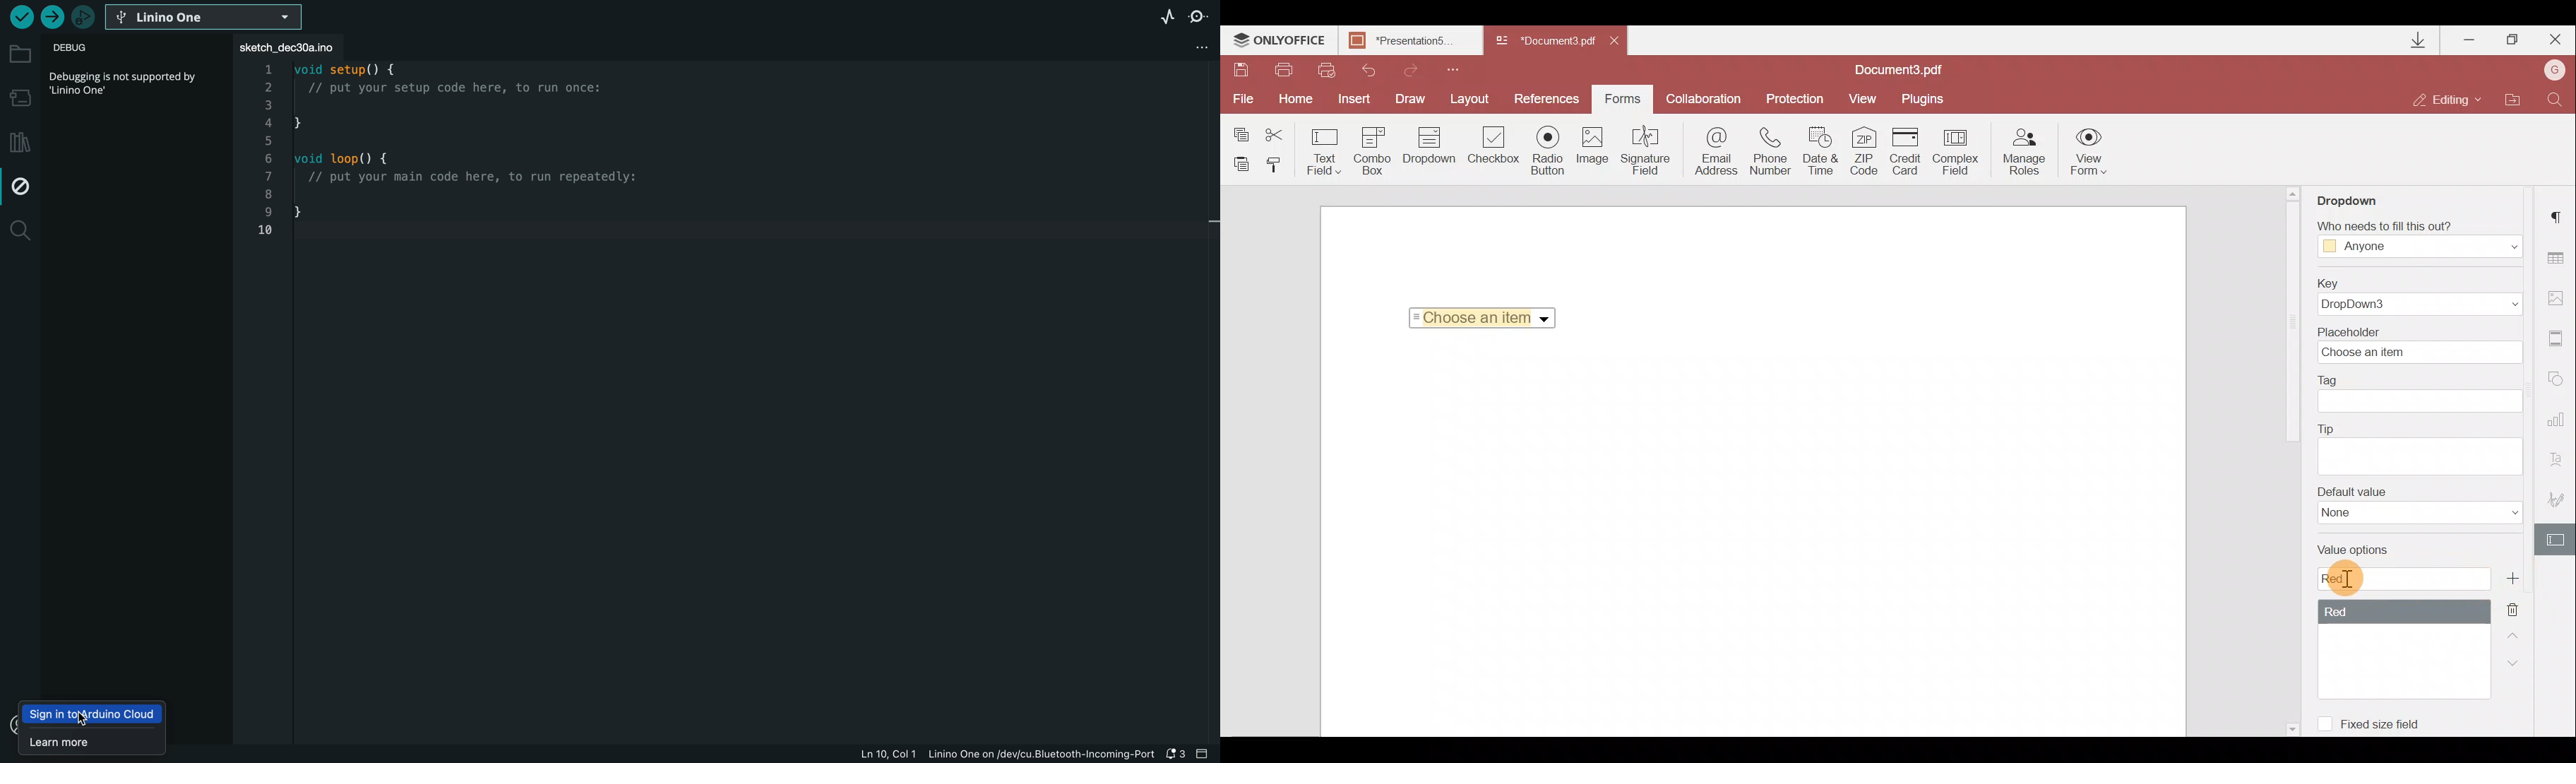 The width and height of the screenshot is (2576, 784). Describe the element at coordinates (205, 17) in the screenshot. I see `board selecter` at that location.